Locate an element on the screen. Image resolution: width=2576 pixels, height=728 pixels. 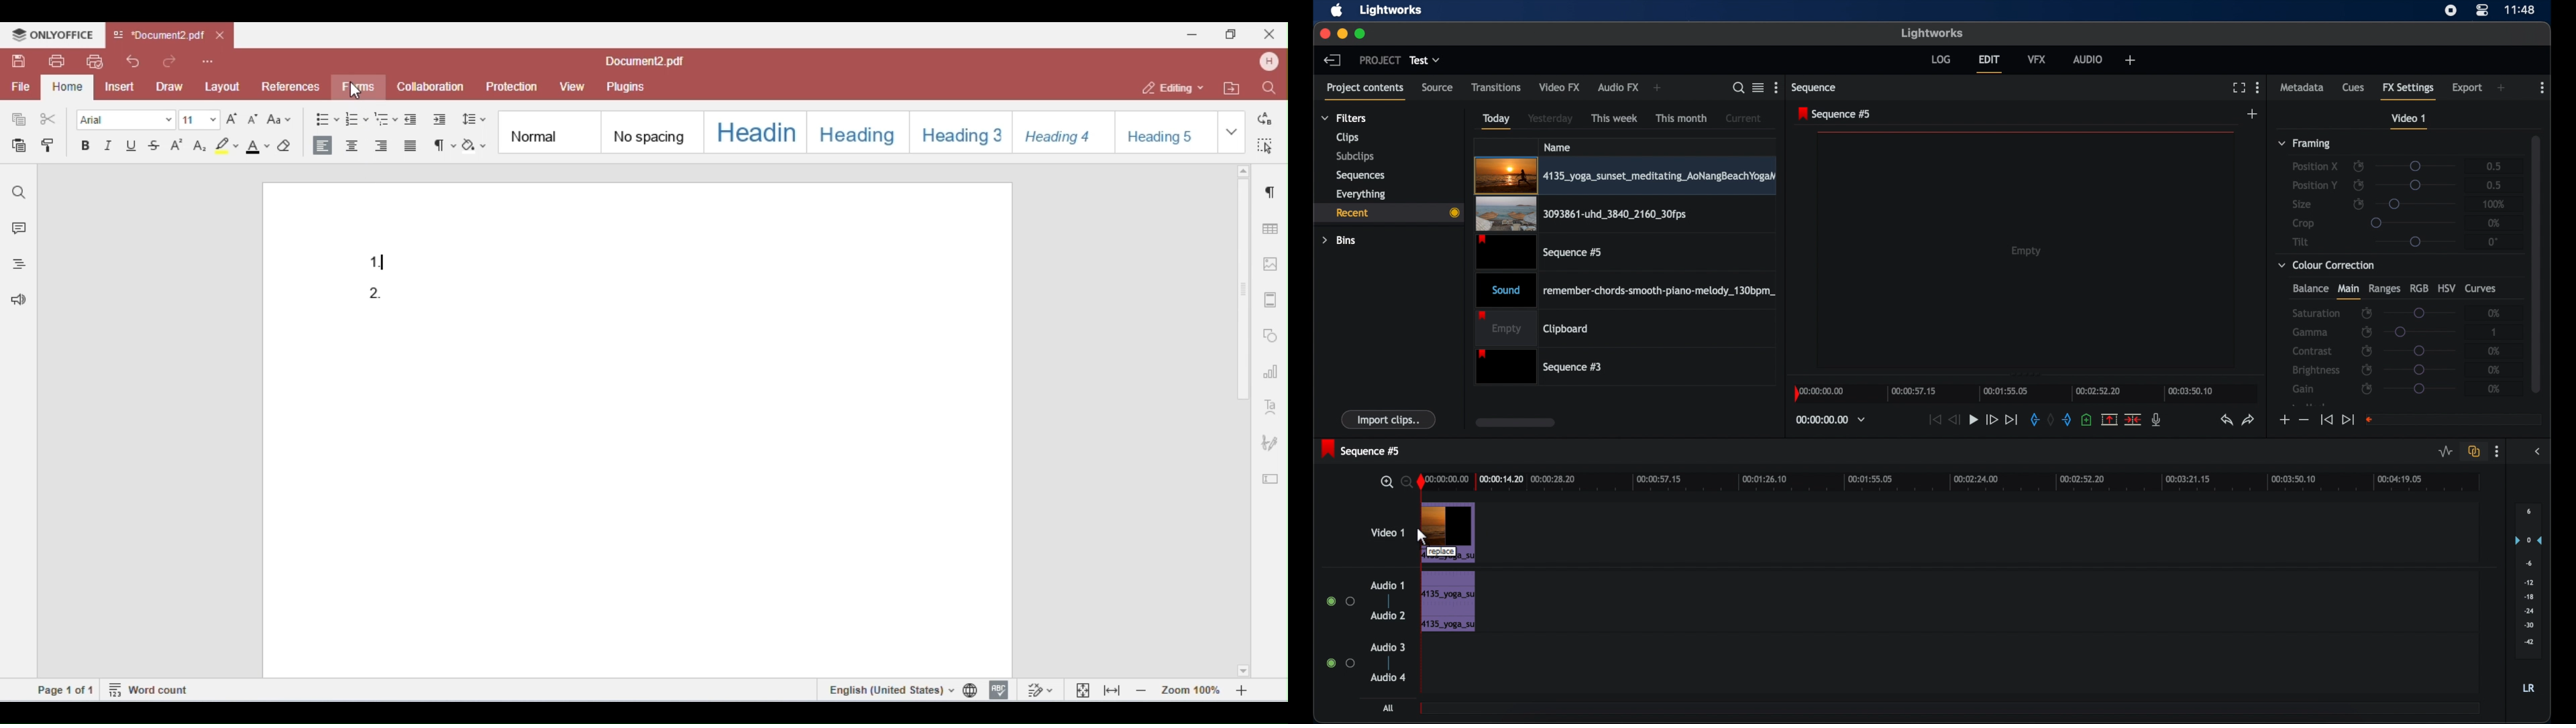
control center is located at coordinates (2483, 10).